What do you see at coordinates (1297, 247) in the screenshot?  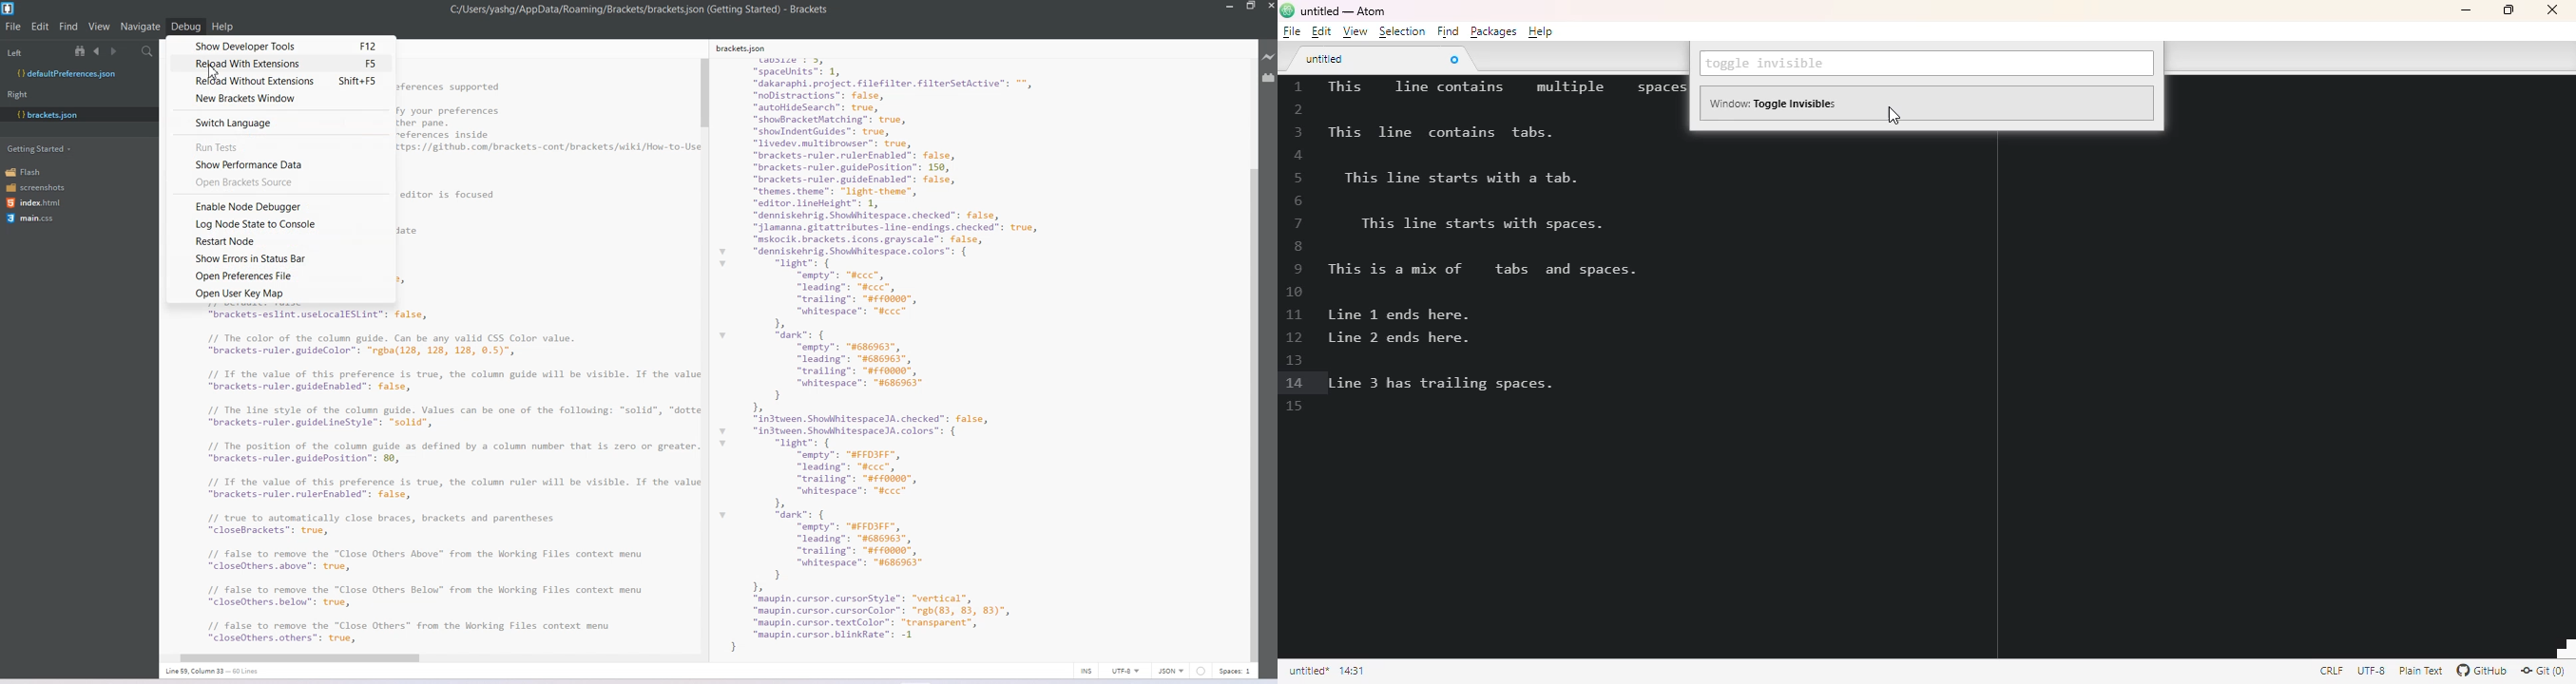 I see `line numbers` at bounding box center [1297, 247].